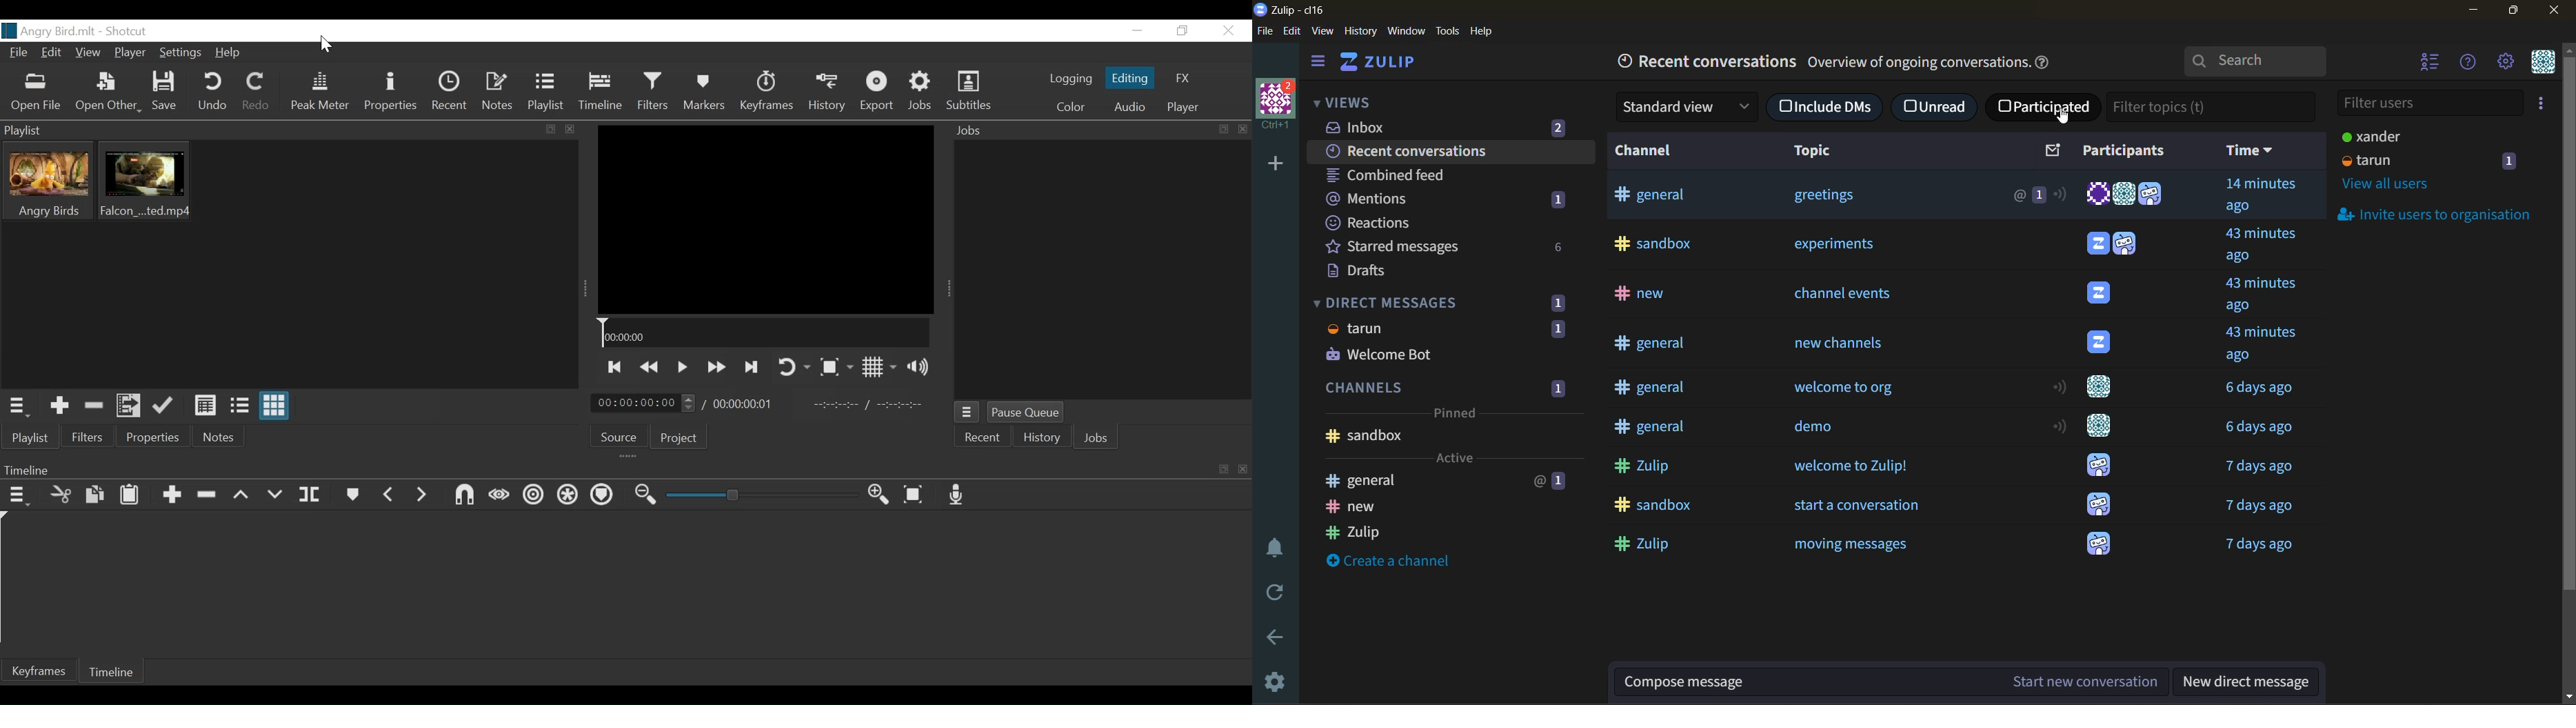 Image resolution: width=2576 pixels, height=728 pixels. Describe the element at coordinates (836, 366) in the screenshot. I see `Toggle zoom` at that location.